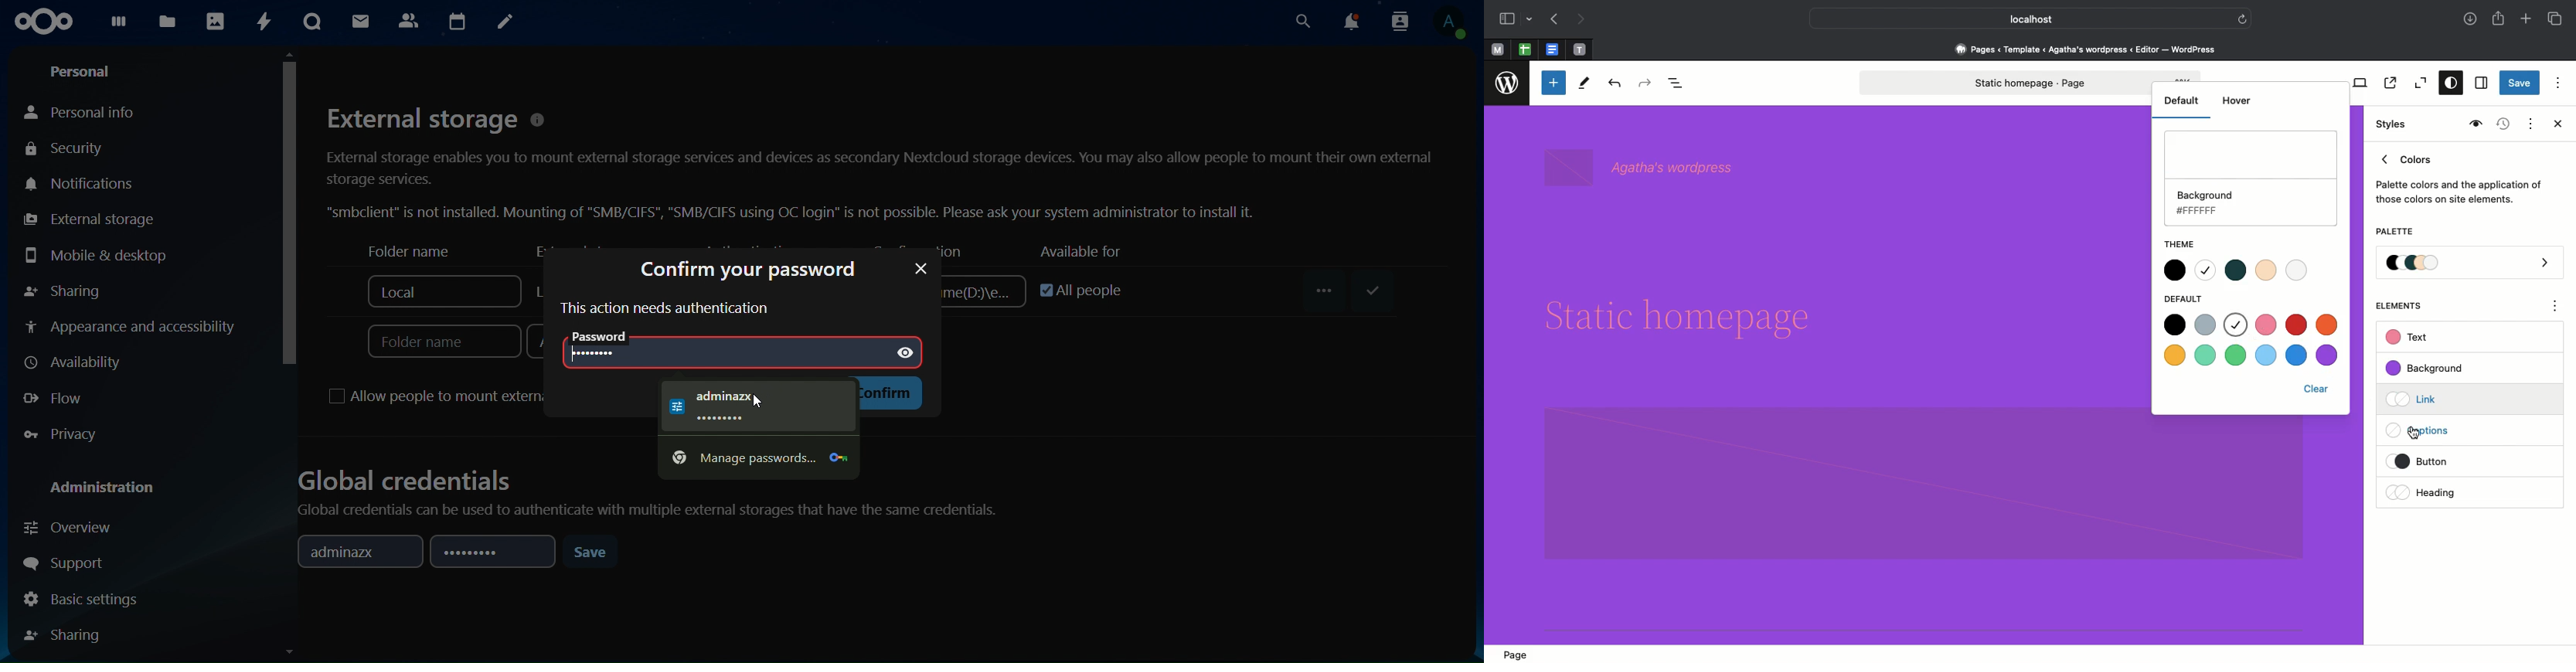 This screenshot has height=672, width=2576. What do you see at coordinates (1532, 20) in the screenshot?
I see `drop-down` at bounding box center [1532, 20].